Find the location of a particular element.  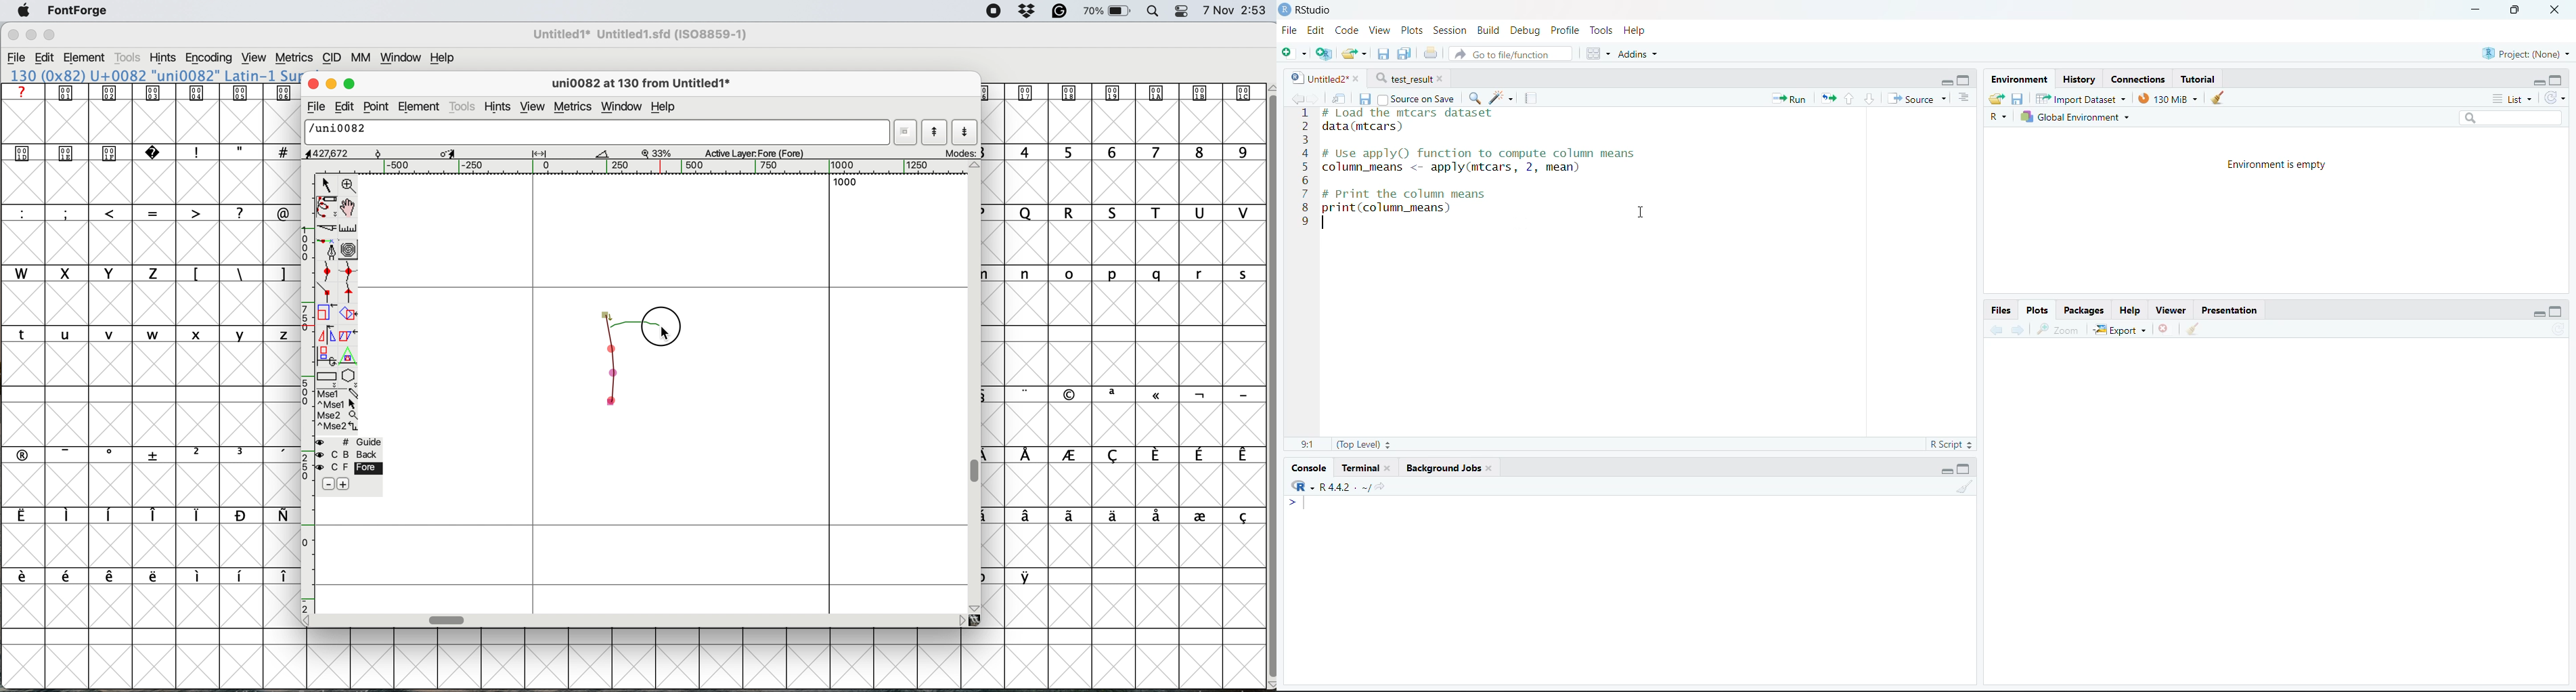

New File is located at coordinates (1295, 53).